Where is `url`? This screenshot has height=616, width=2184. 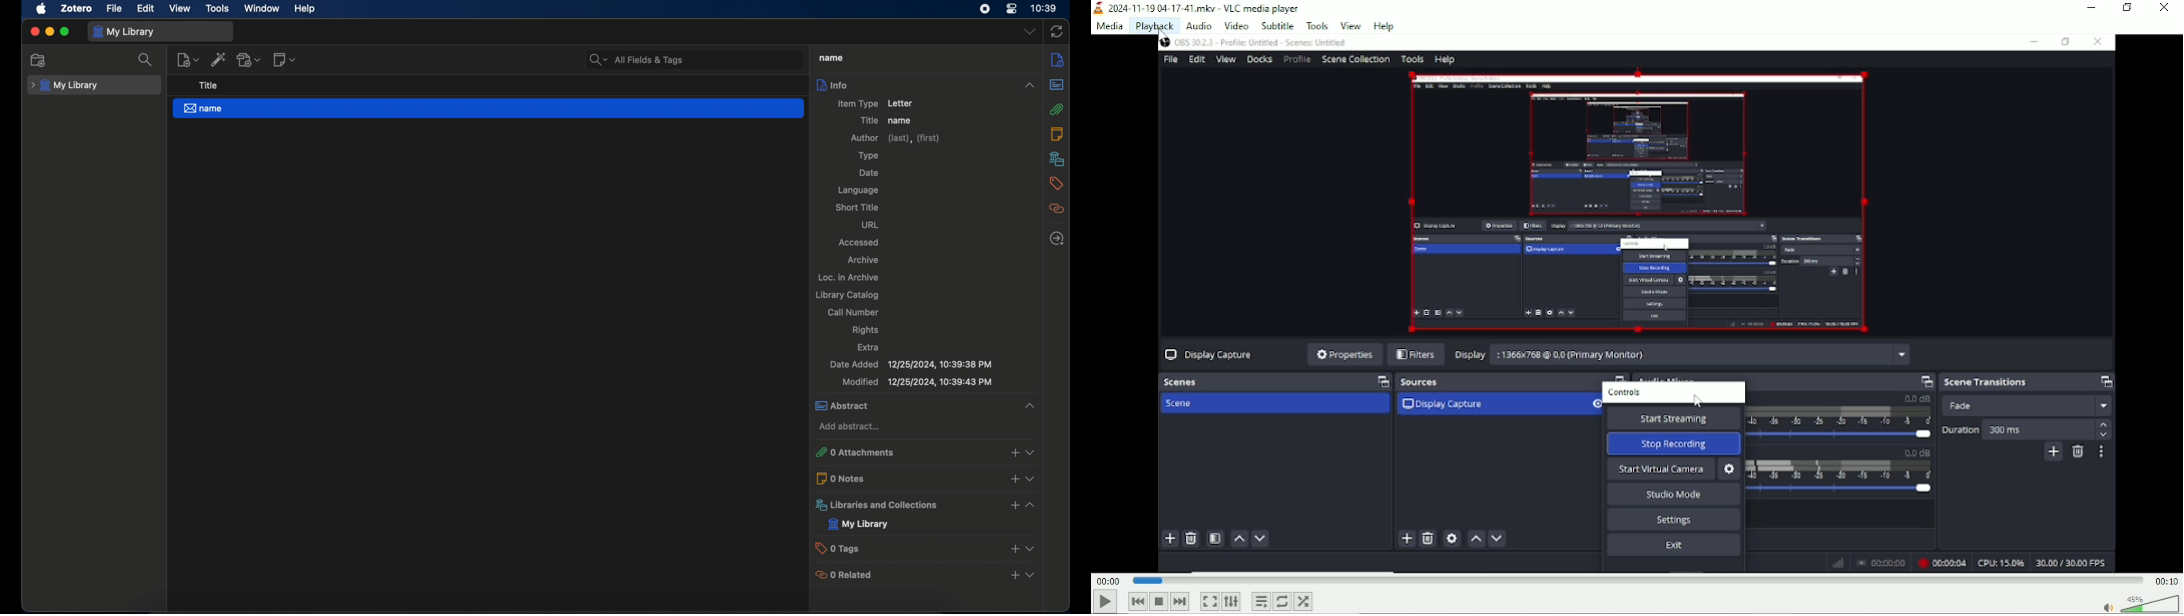 url is located at coordinates (871, 225).